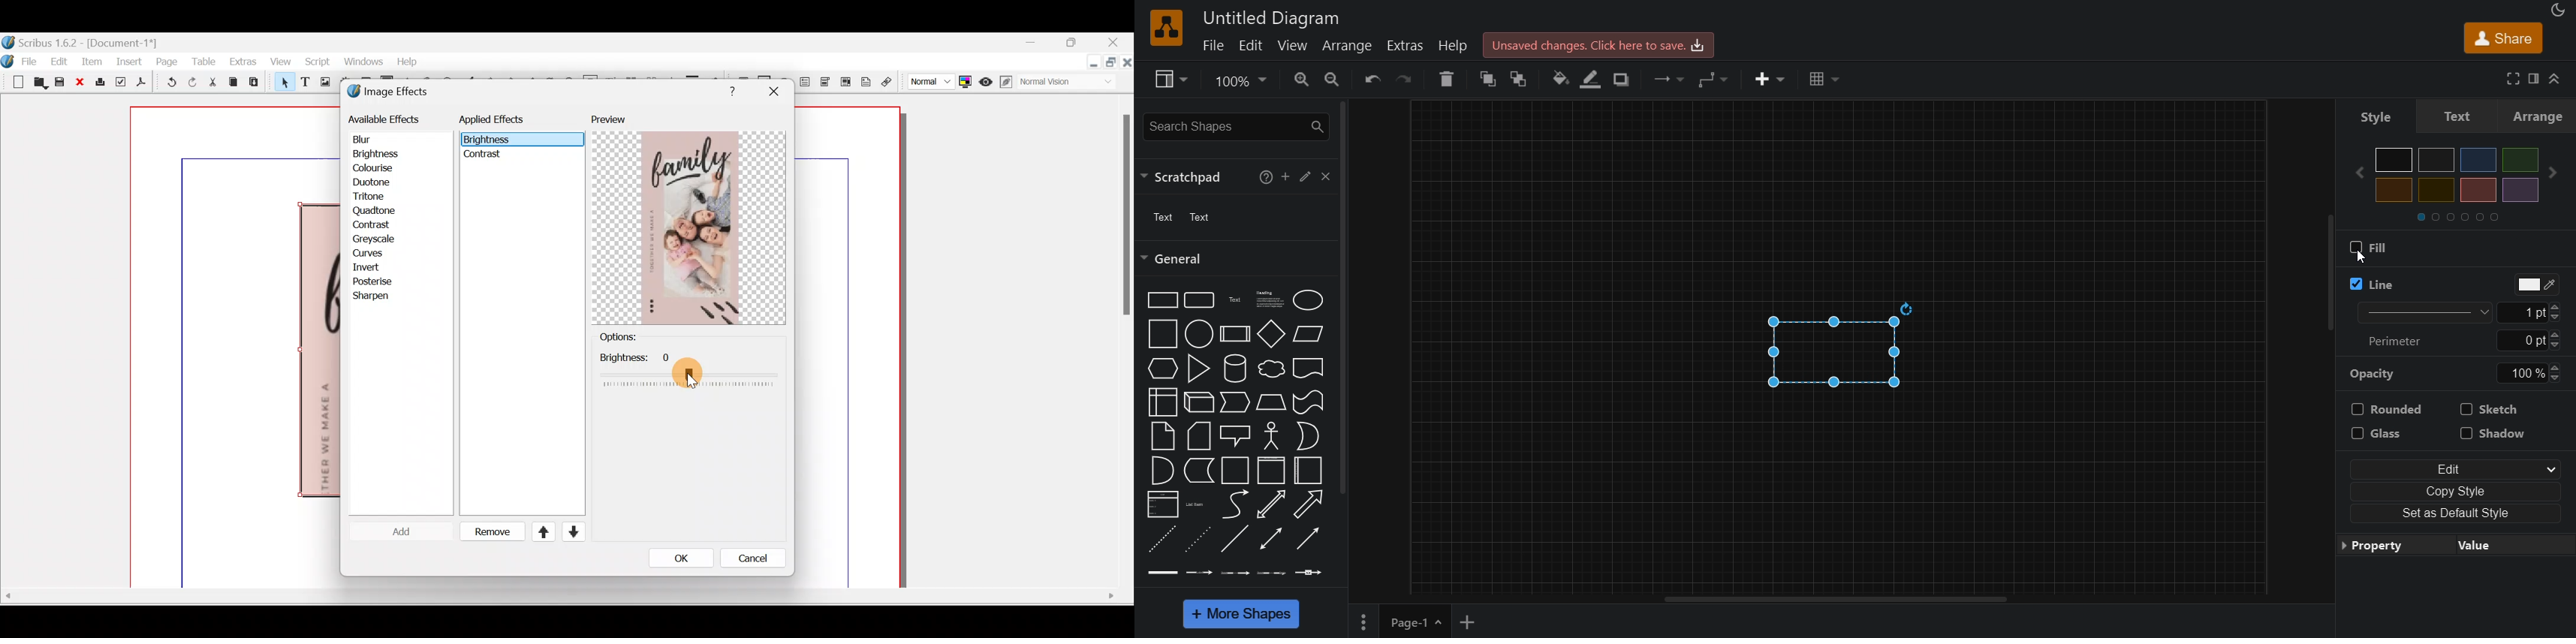  Describe the element at coordinates (2536, 286) in the screenshot. I see `line color` at that location.